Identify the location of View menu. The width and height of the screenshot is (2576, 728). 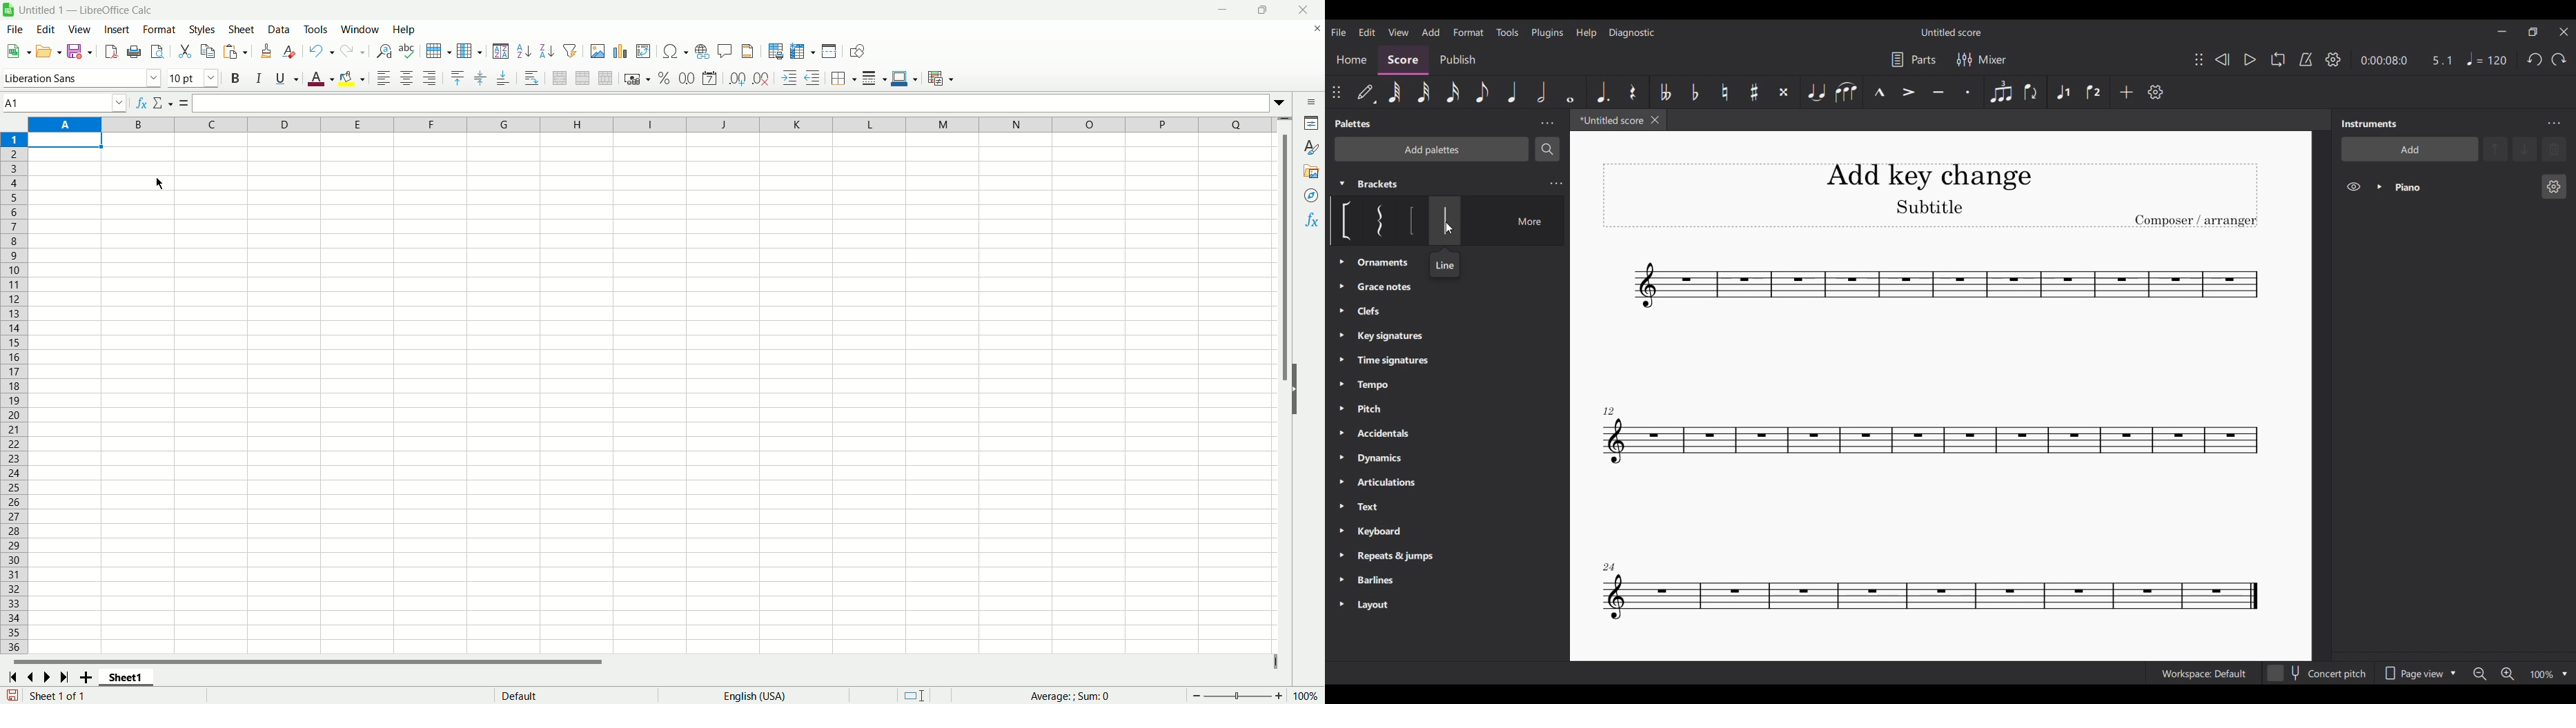
(1399, 32).